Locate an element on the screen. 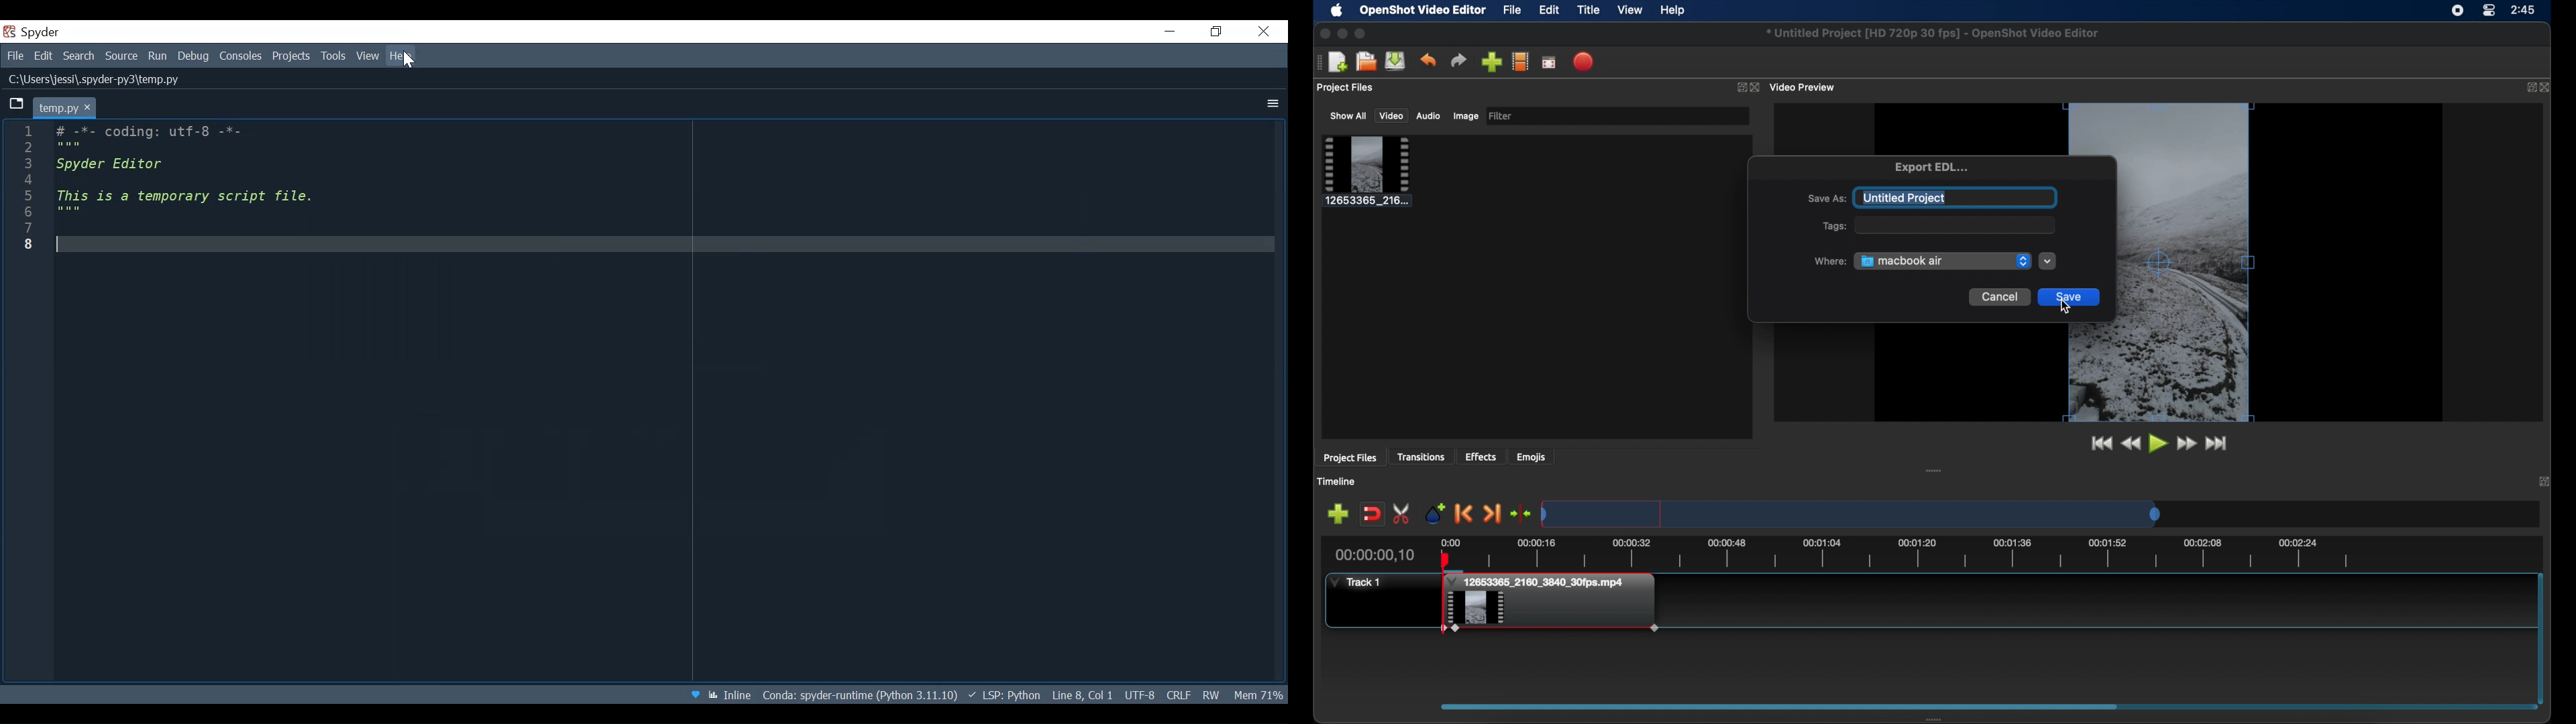 This screenshot has width=2576, height=728. close is located at coordinates (1755, 87).